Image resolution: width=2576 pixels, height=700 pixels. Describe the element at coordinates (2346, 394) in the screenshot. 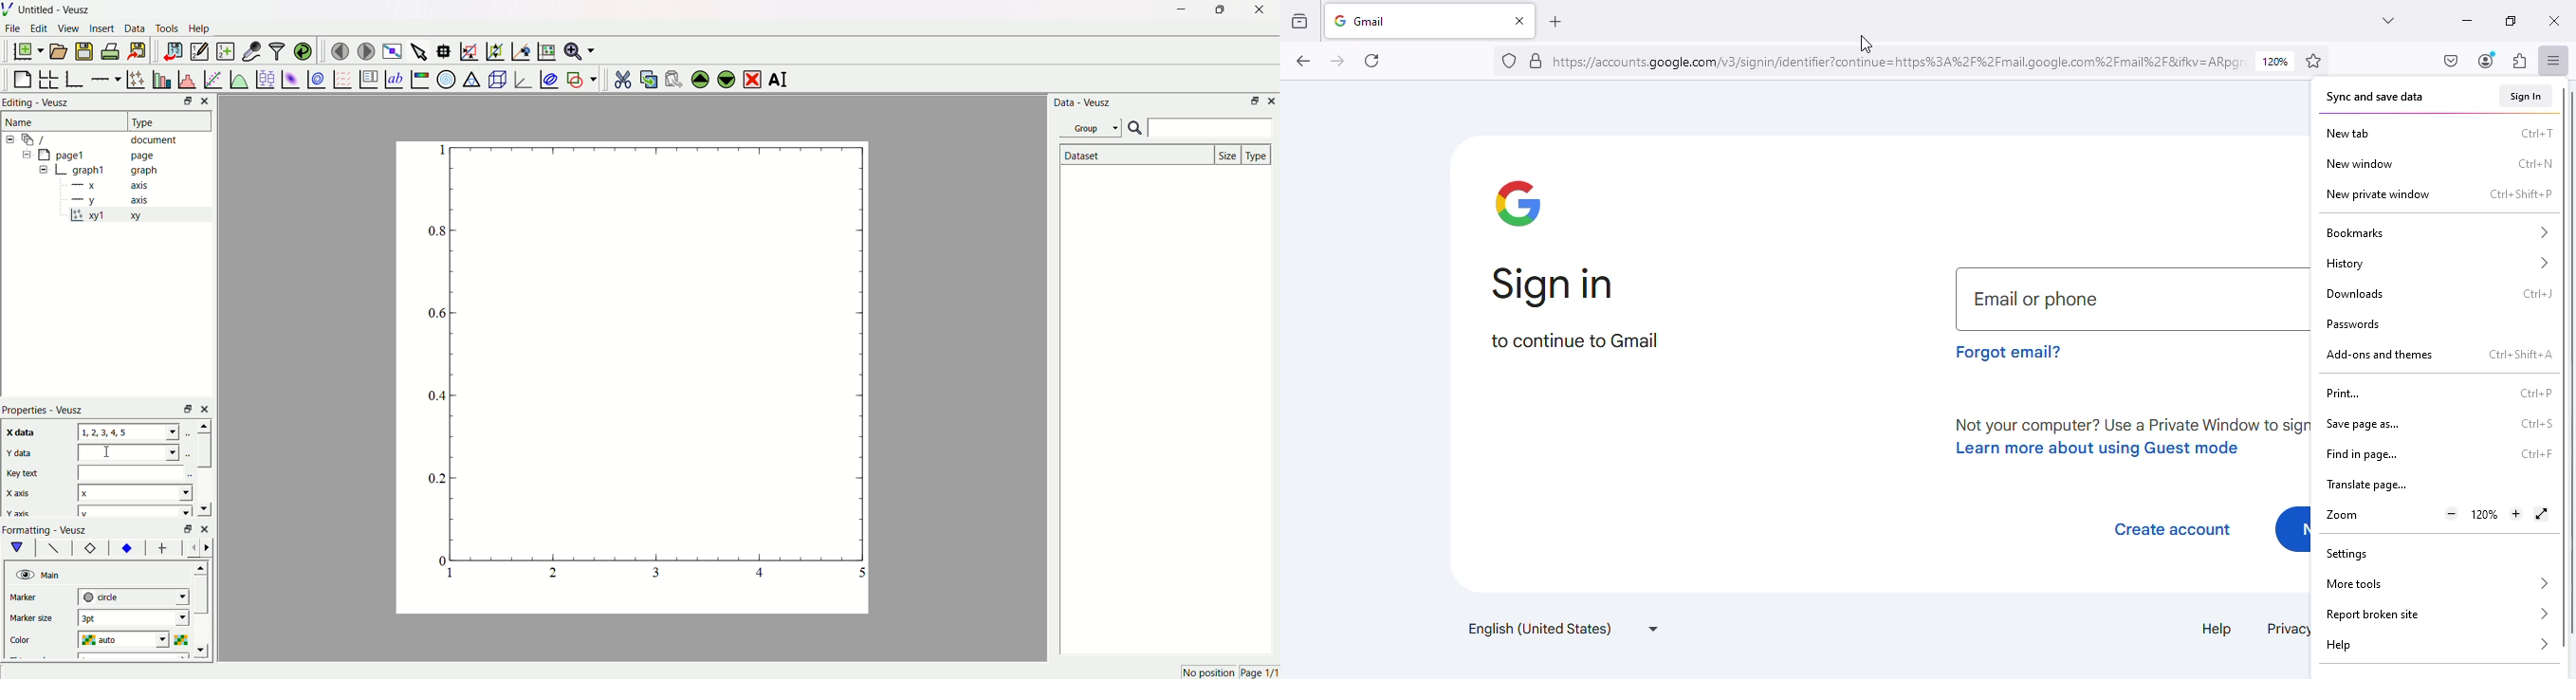

I see `print` at that location.